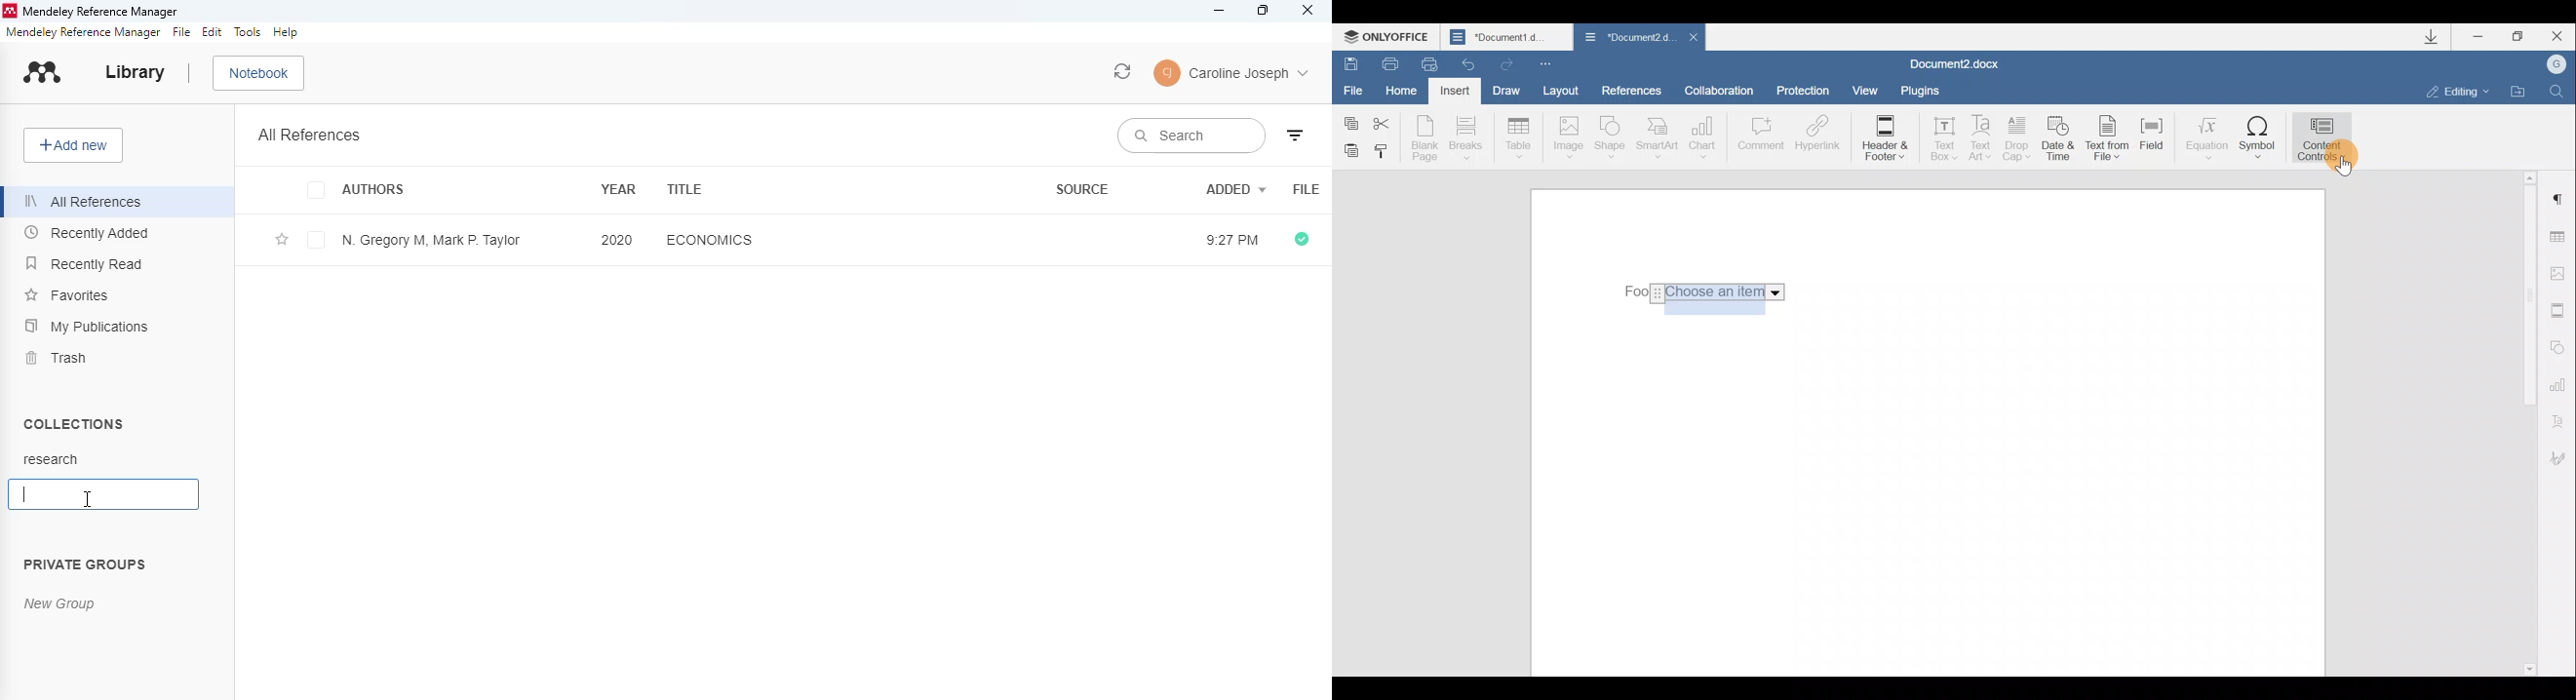  Describe the element at coordinates (2560, 200) in the screenshot. I see `Paragraph settings` at that location.